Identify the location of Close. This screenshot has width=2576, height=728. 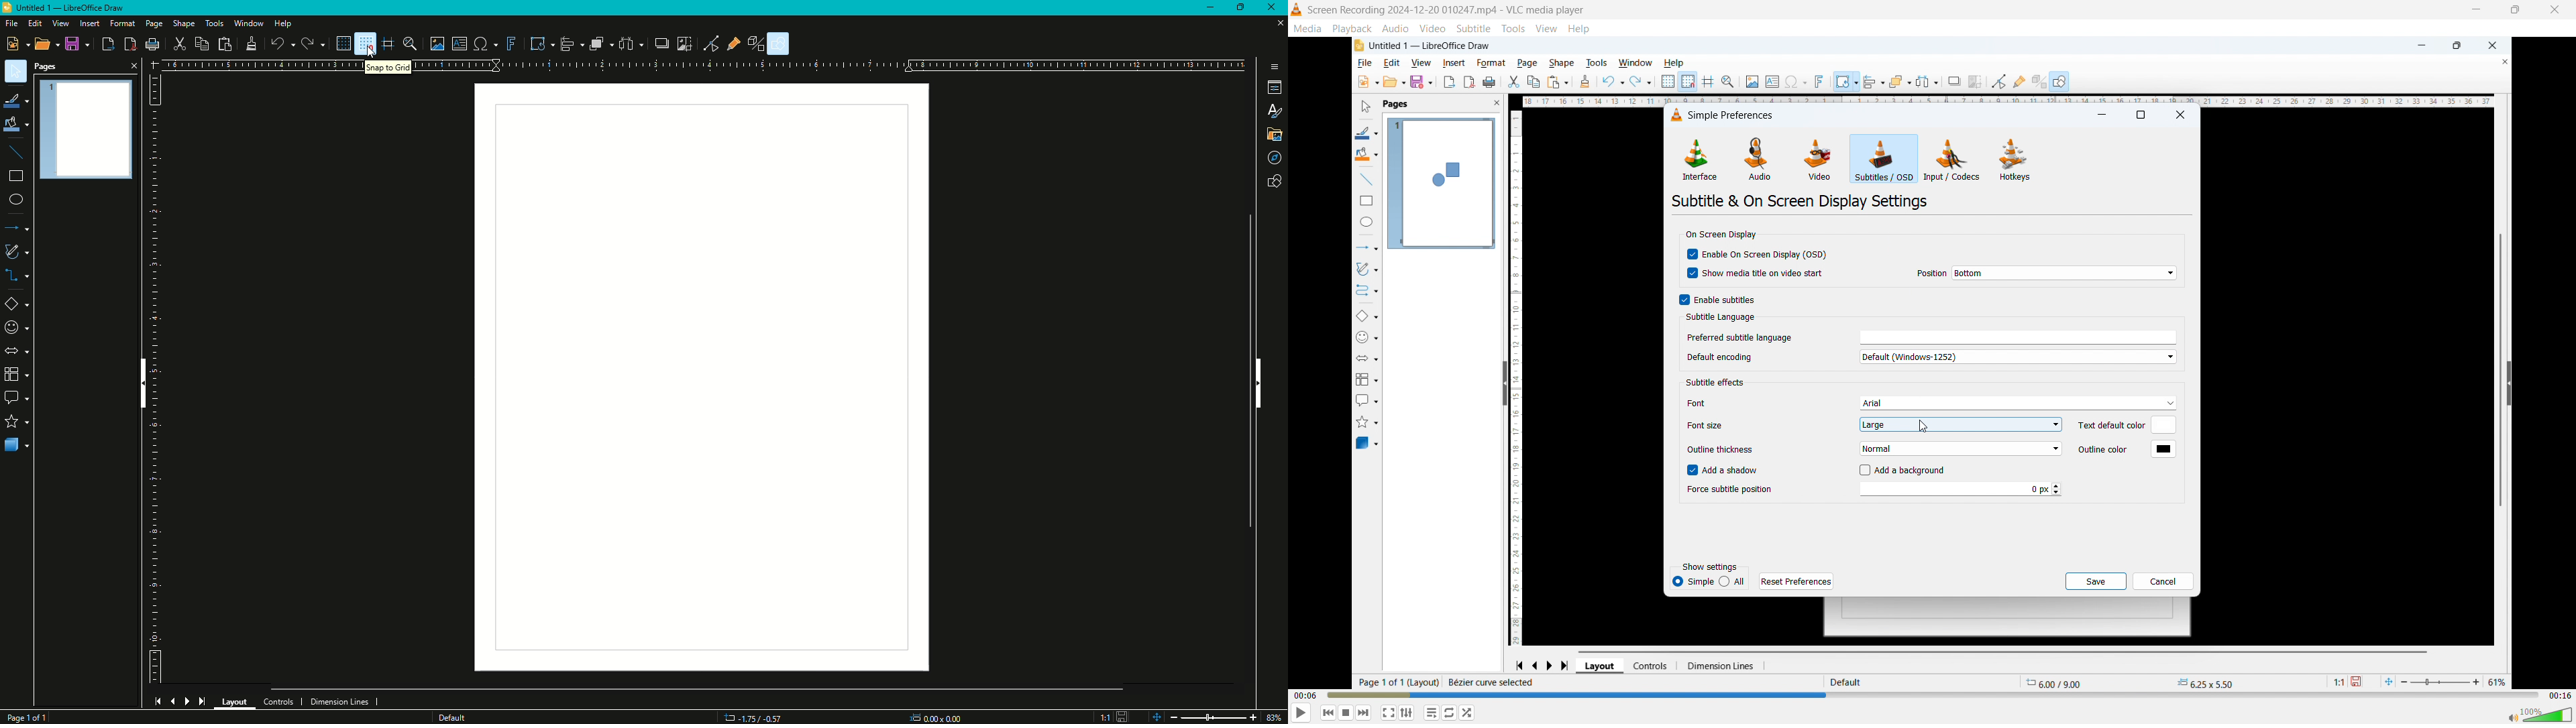
(138, 66).